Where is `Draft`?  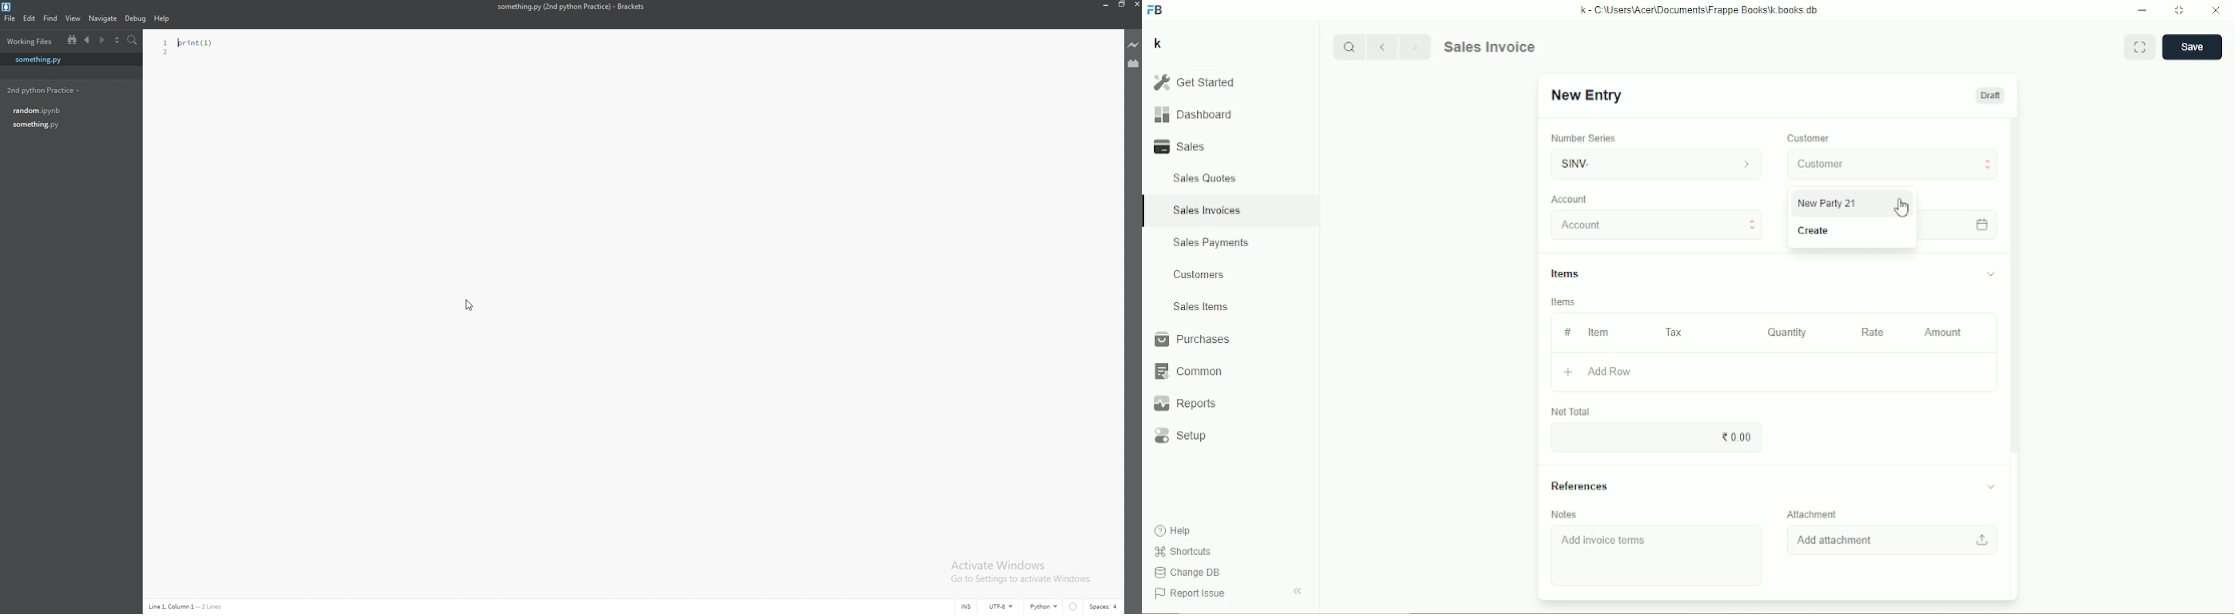
Draft is located at coordinates (1990, 95).